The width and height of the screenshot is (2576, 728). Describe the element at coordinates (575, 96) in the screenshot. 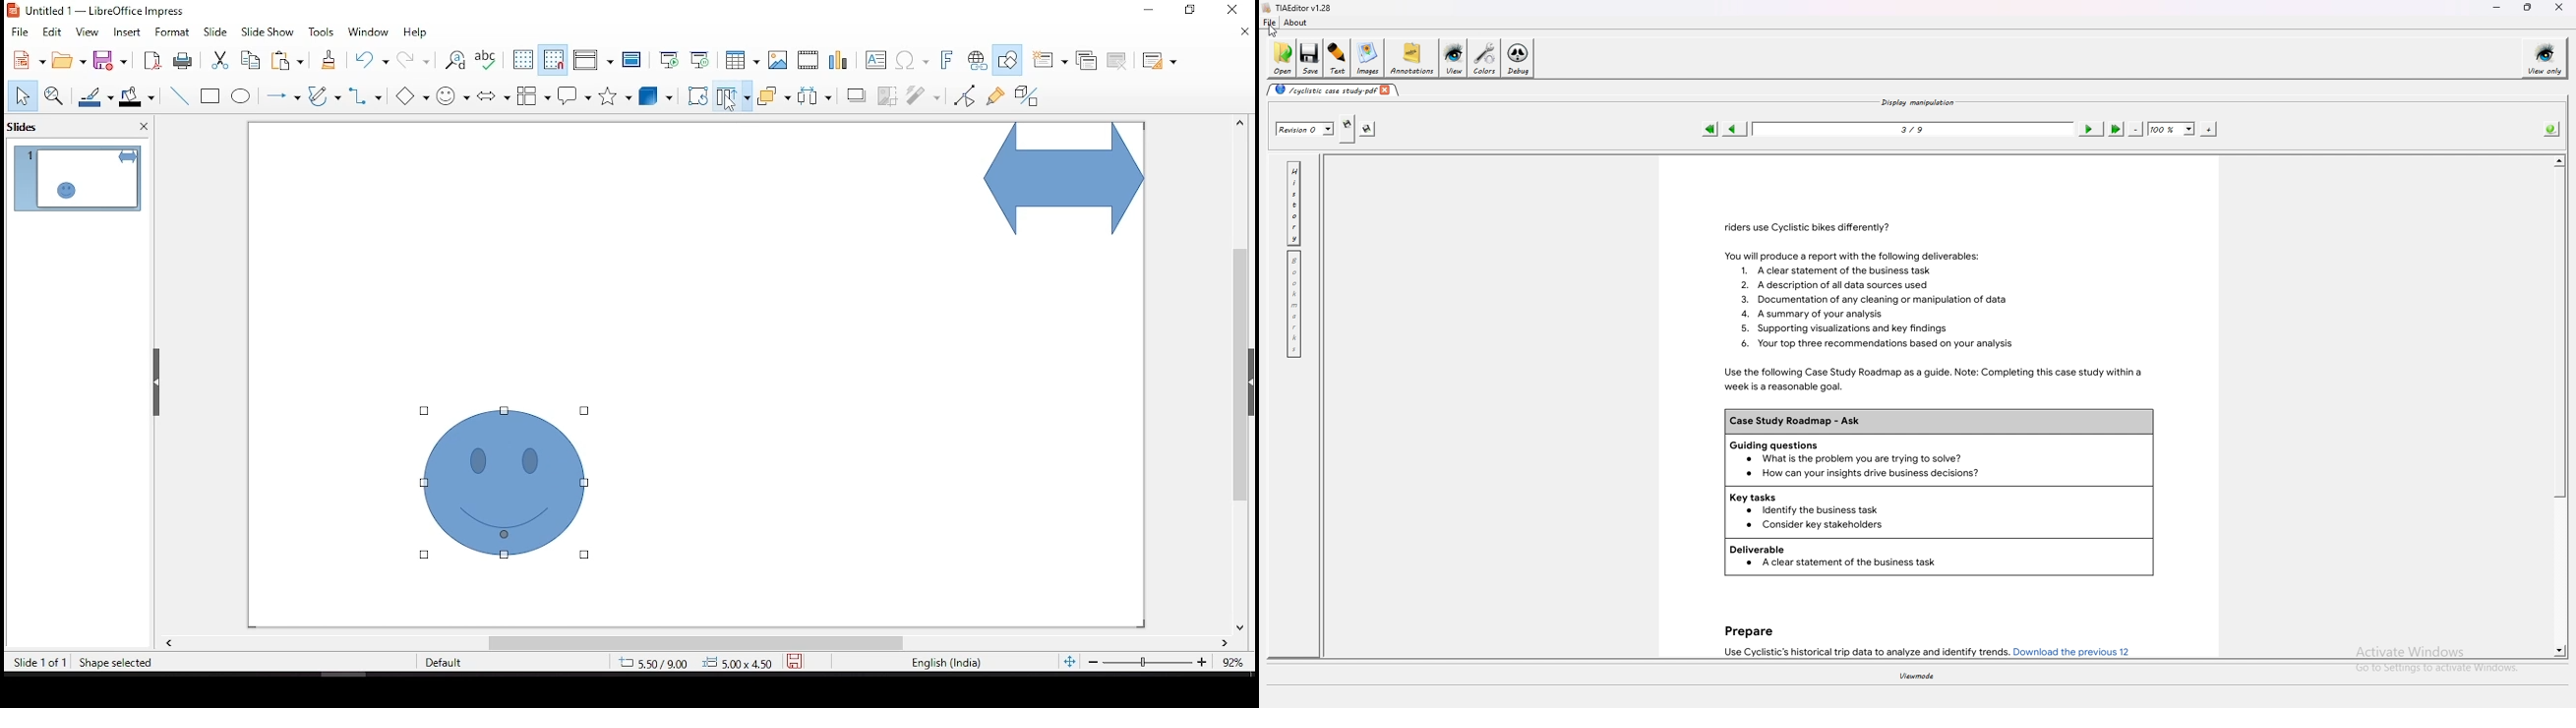

I see `callout shapes` at that location.